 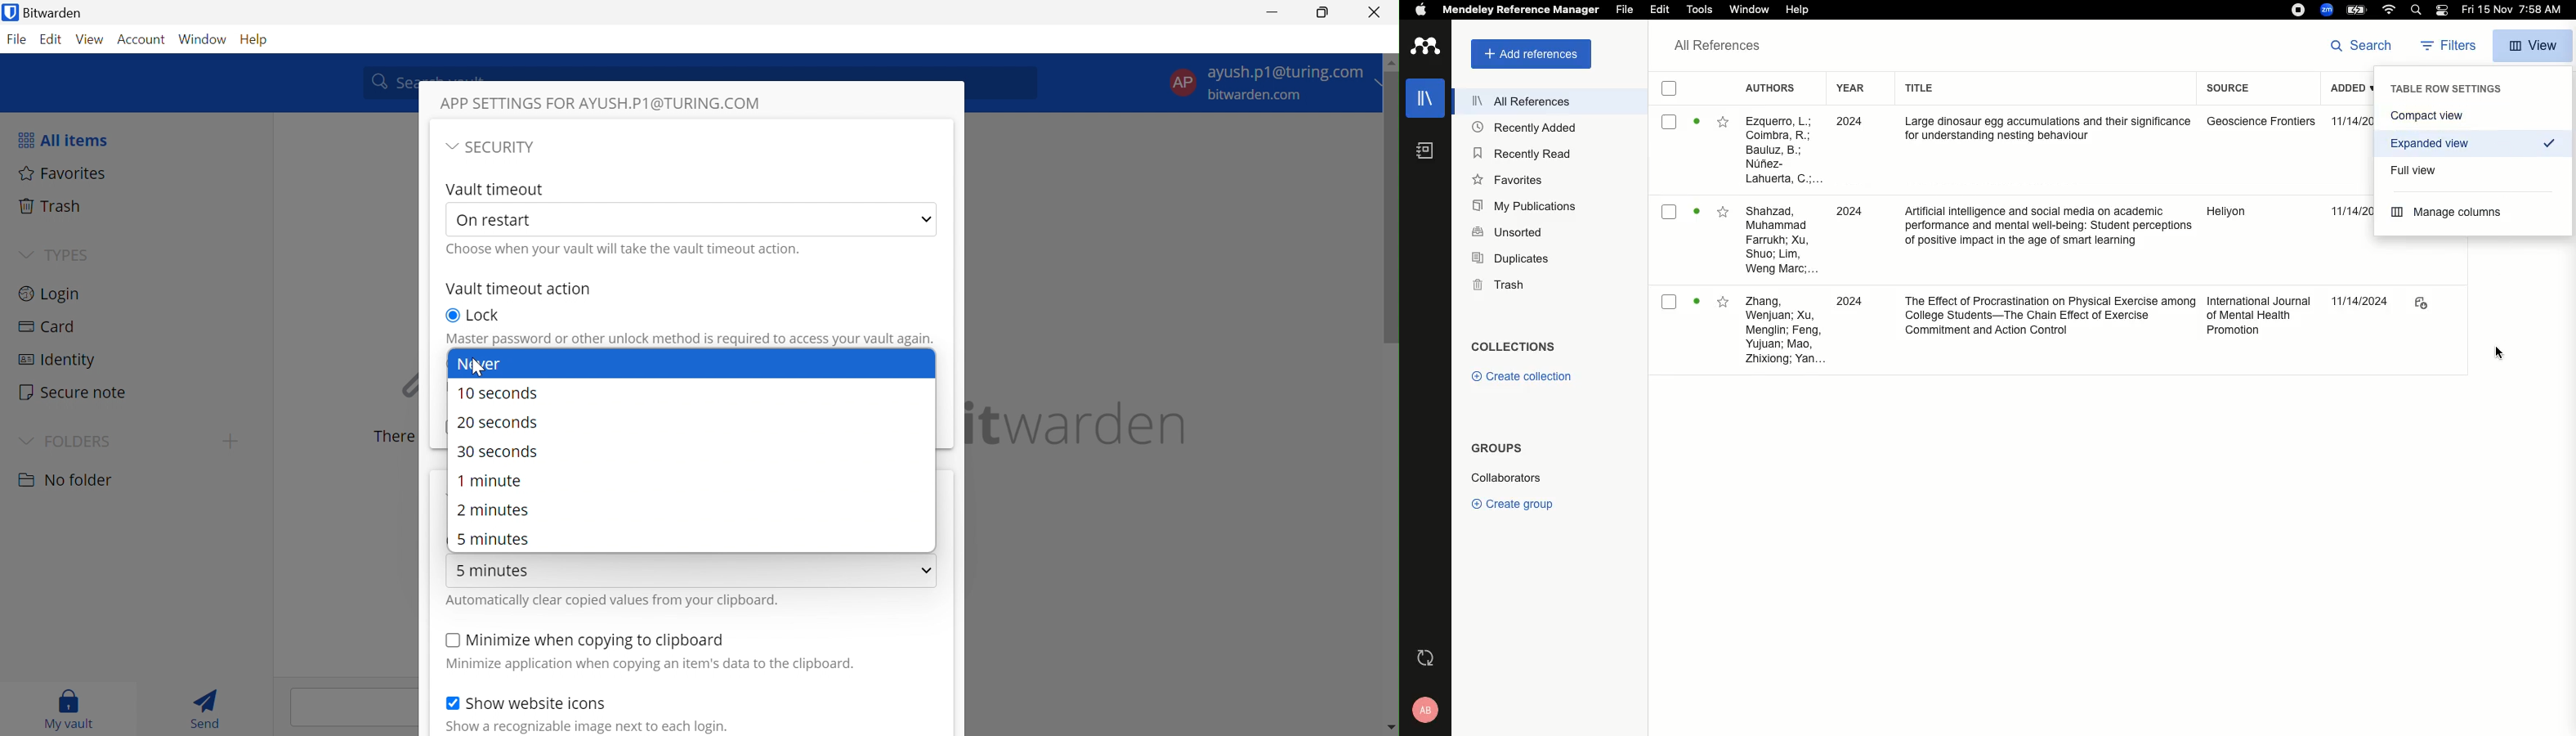 I want to click on Favorites, so click(x=1509, y=179).